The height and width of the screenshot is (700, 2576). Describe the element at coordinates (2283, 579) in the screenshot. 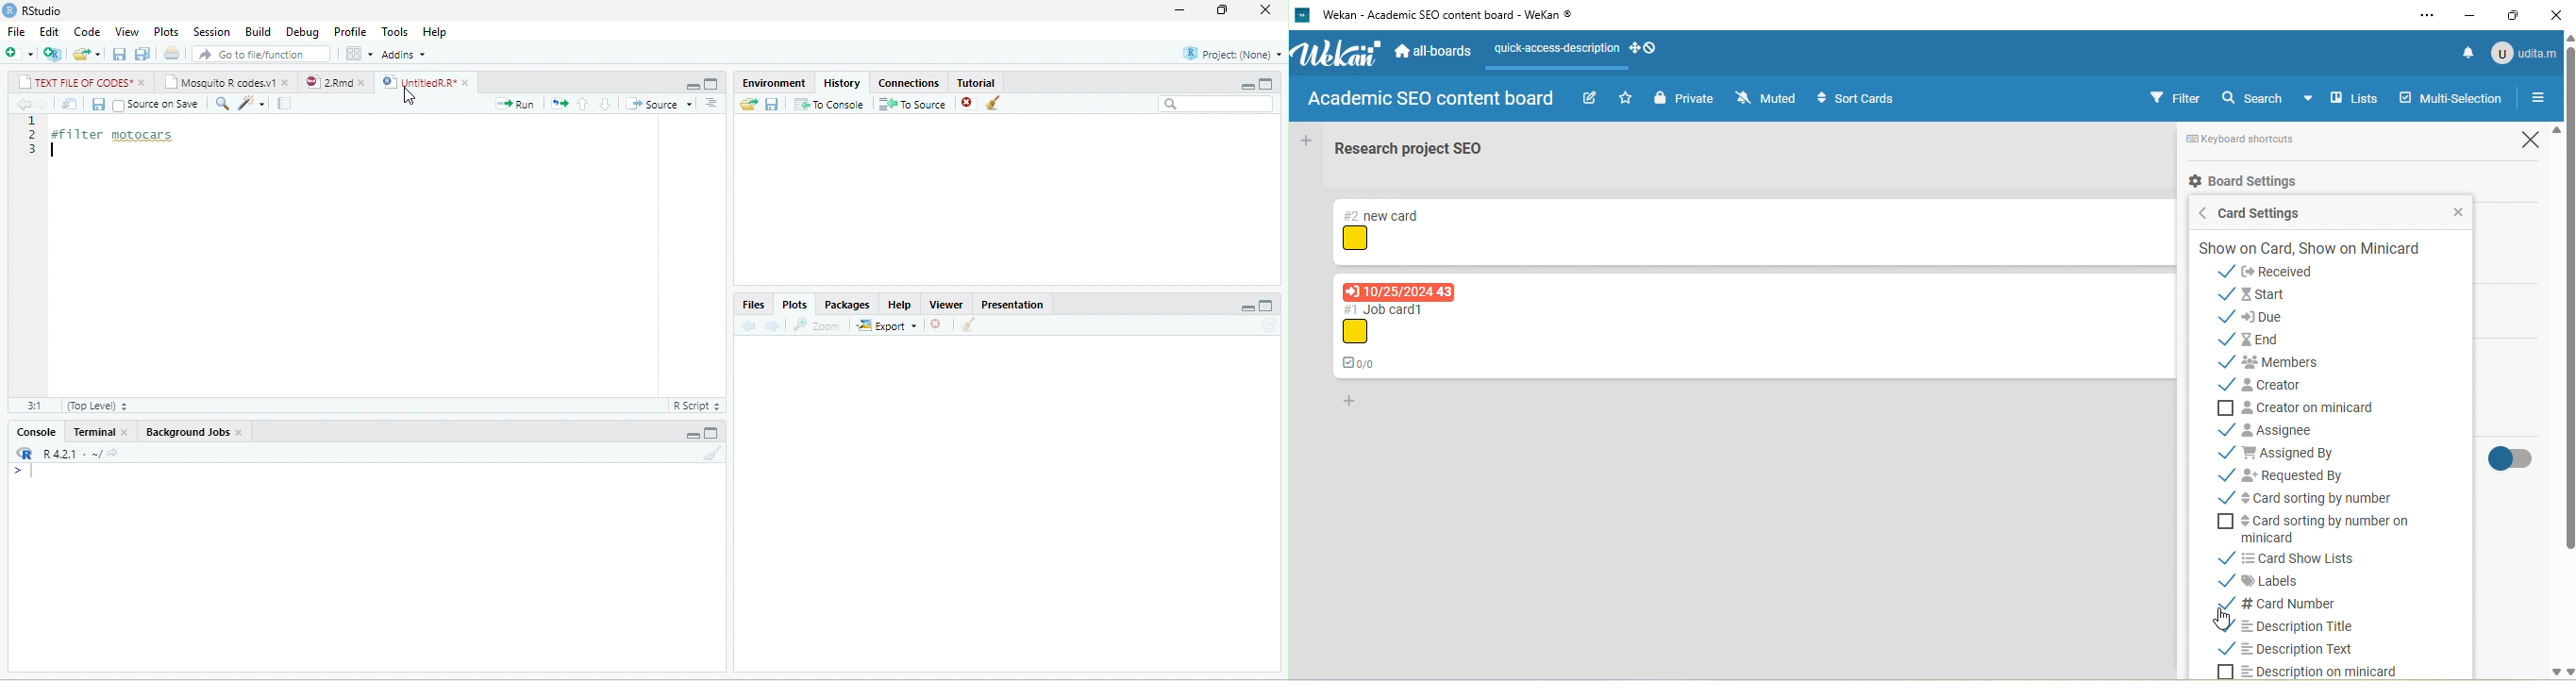

I see `labels` at that location.